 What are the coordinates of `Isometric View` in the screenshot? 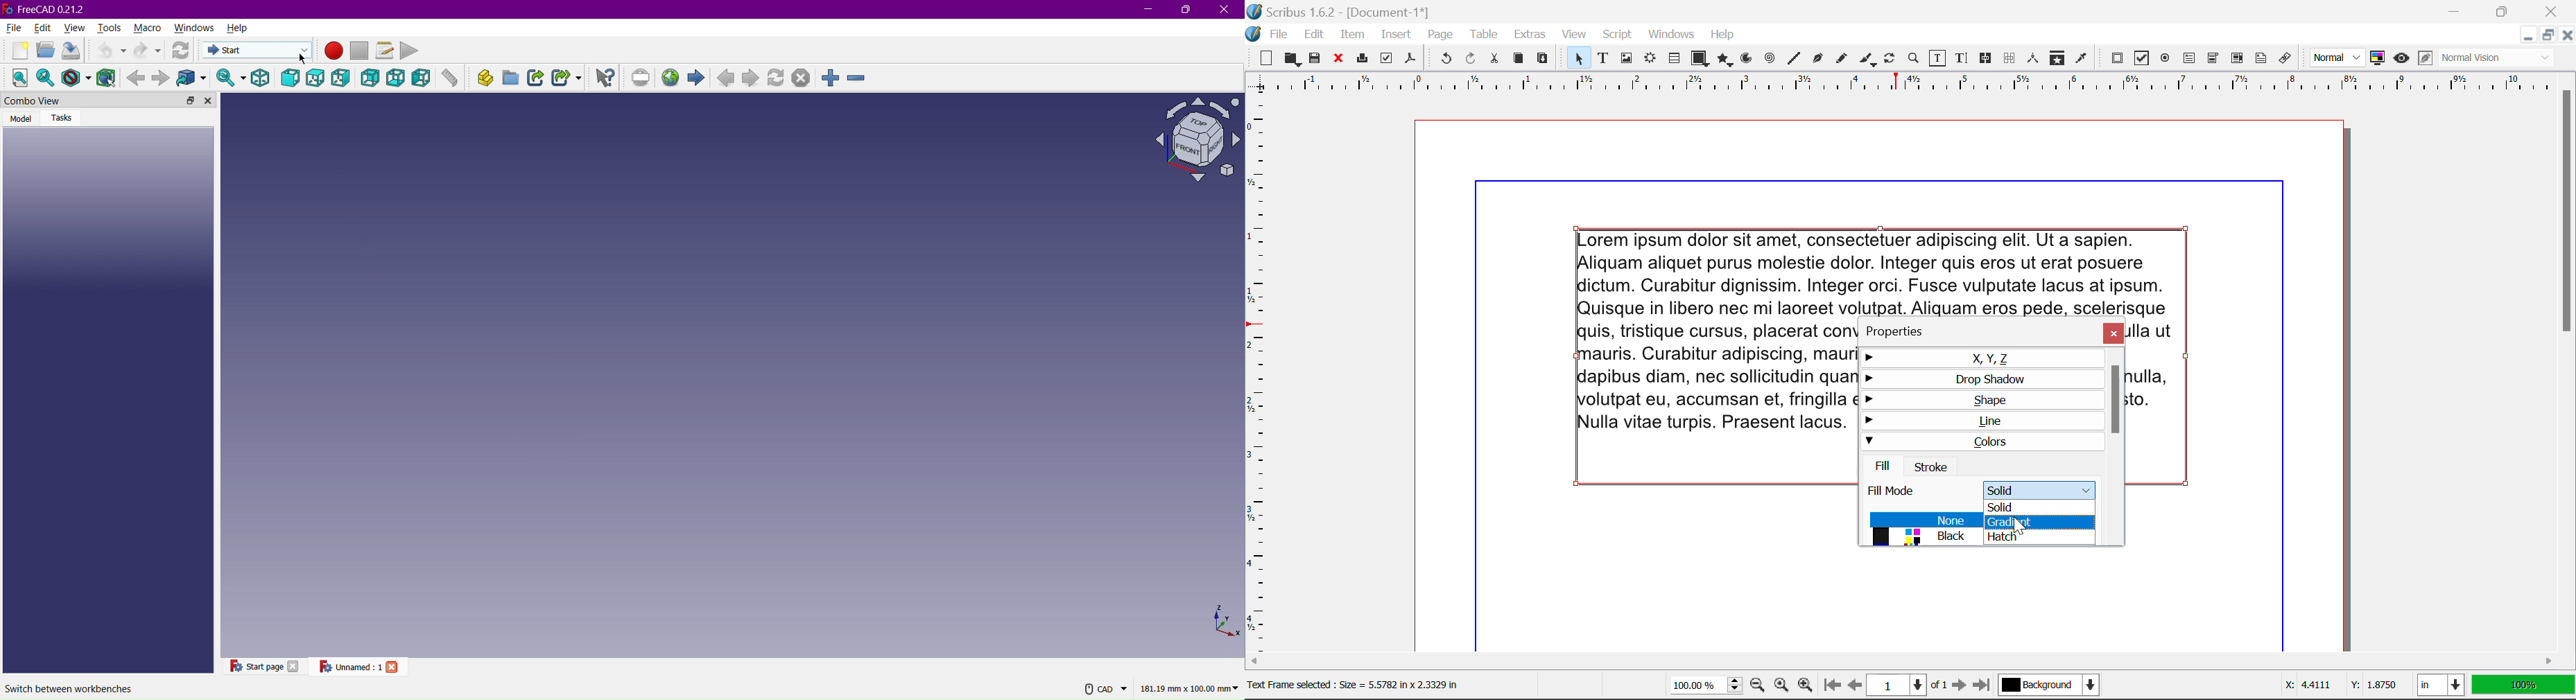 It's located at (1200, 139).